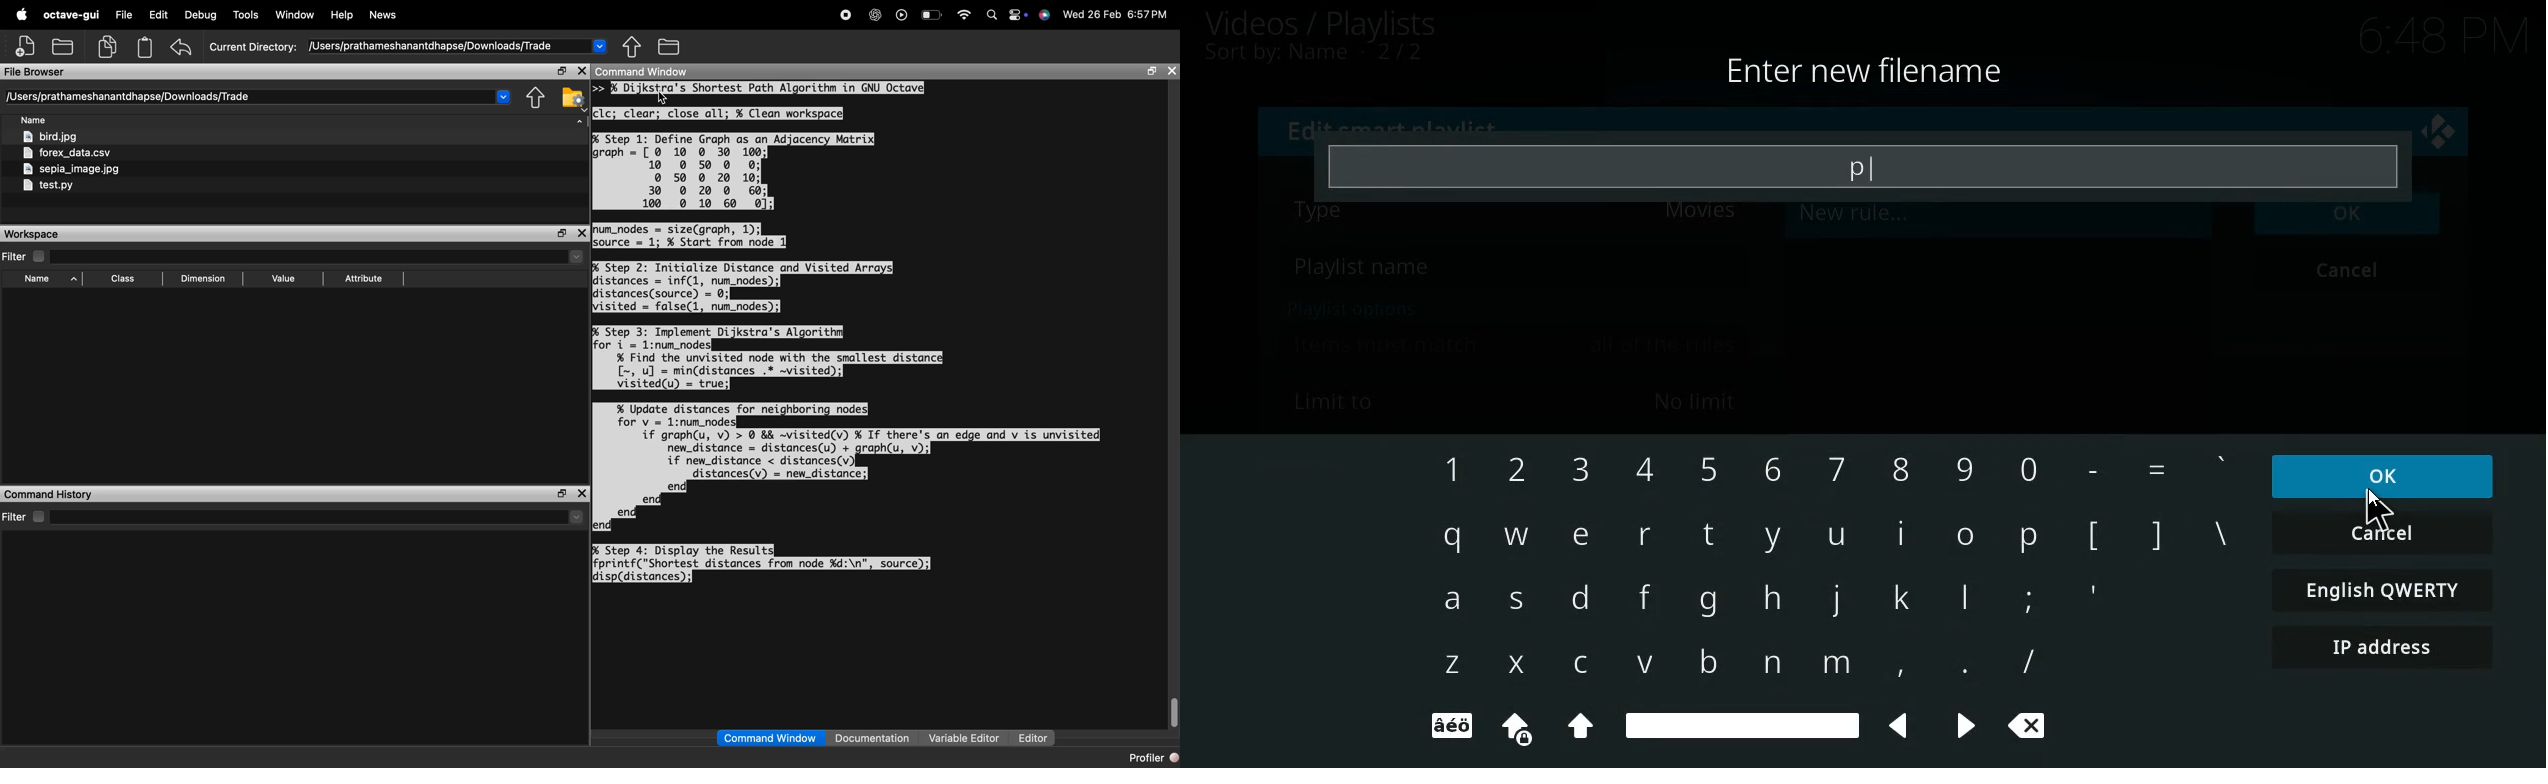 The height and width of the screenshot is (784, 2548). What do you see at coordinates (1903, 534) in the screenshot?
I see `i` at bounding box center [1903, 534].